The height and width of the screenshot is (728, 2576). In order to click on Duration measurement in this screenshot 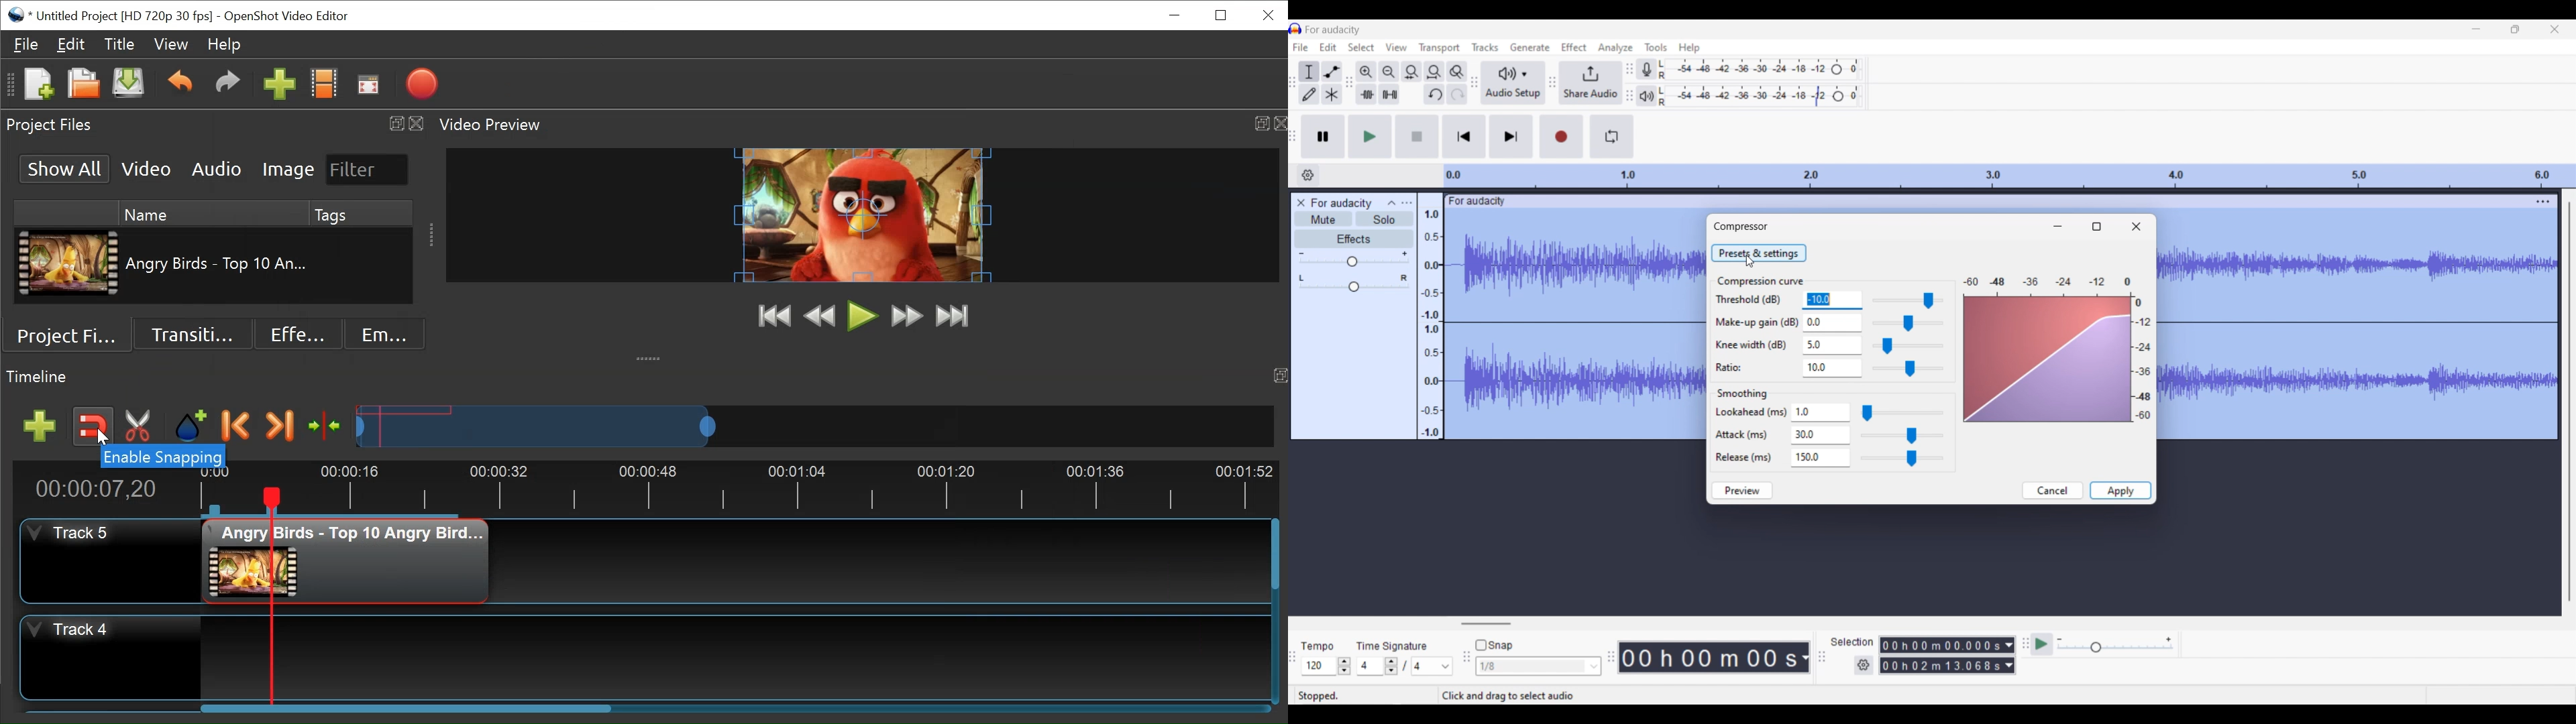, I will do `click(2009, 655)`.